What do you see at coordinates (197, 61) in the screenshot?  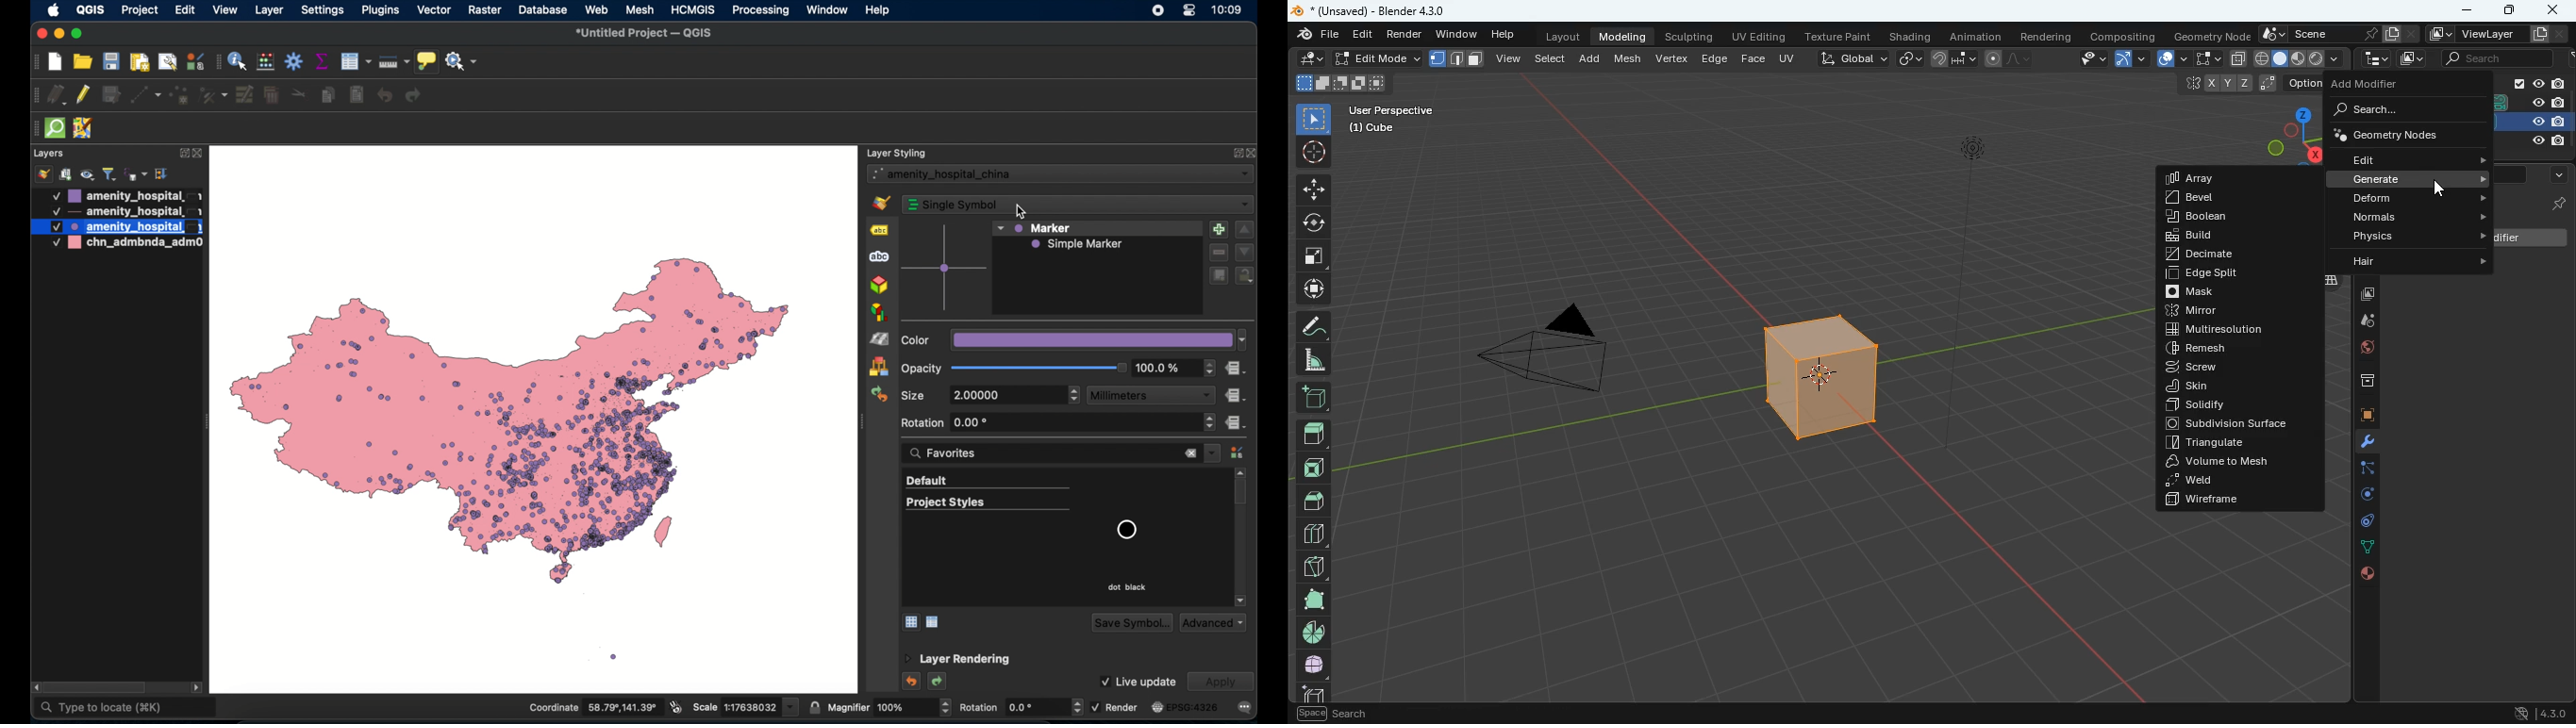 I see `style manager` at bounding box center [197, 61].